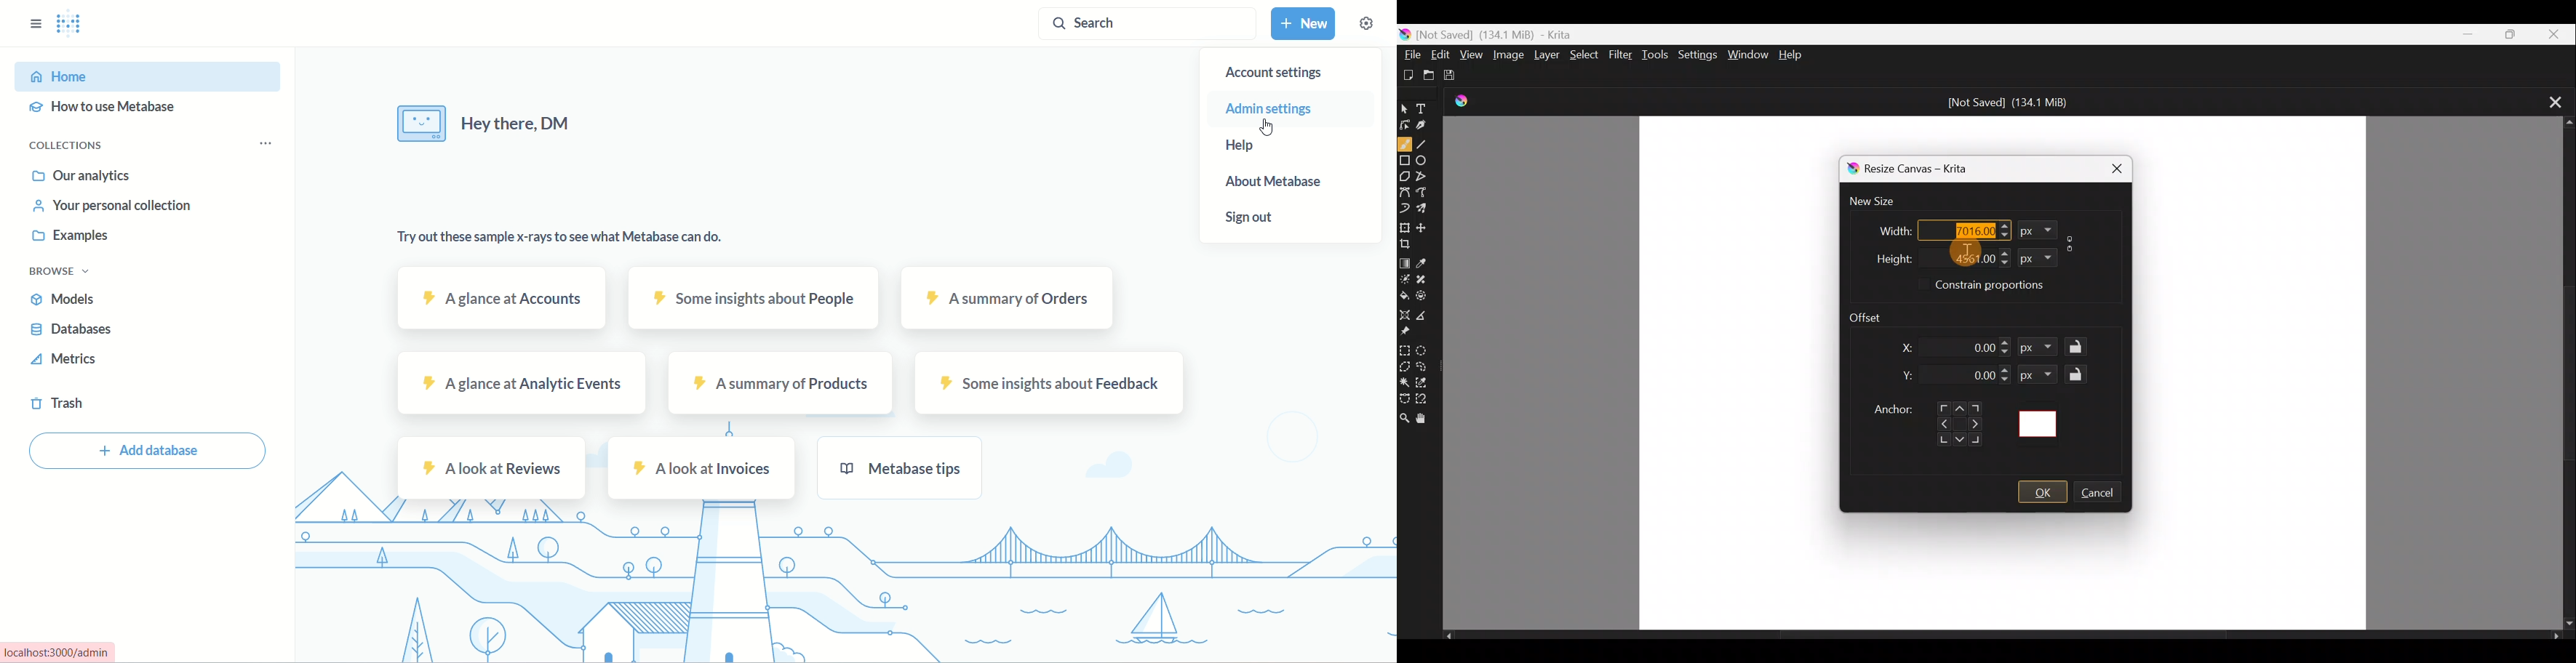  What do you see at coordinates (2034, 256) in the screenshot?
I see `Format` at bounding box center [2034, 256].